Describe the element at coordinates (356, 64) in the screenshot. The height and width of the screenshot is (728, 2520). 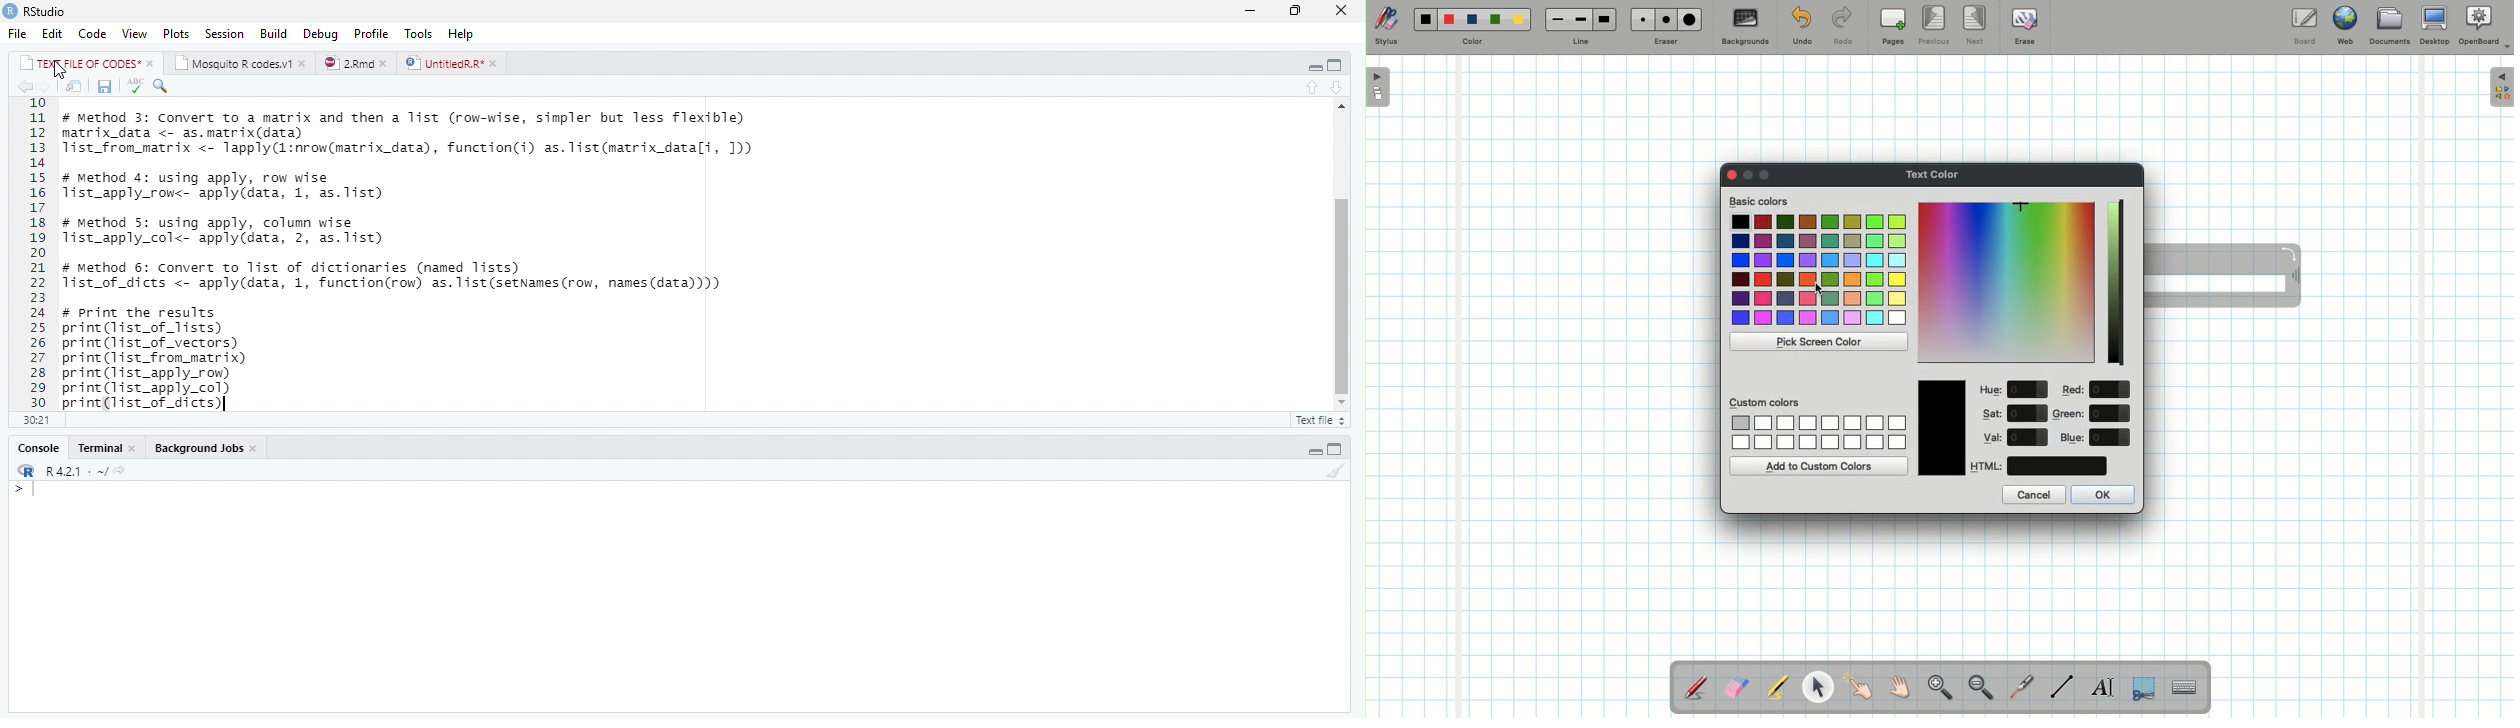
I see `2.Rmd` at that location.